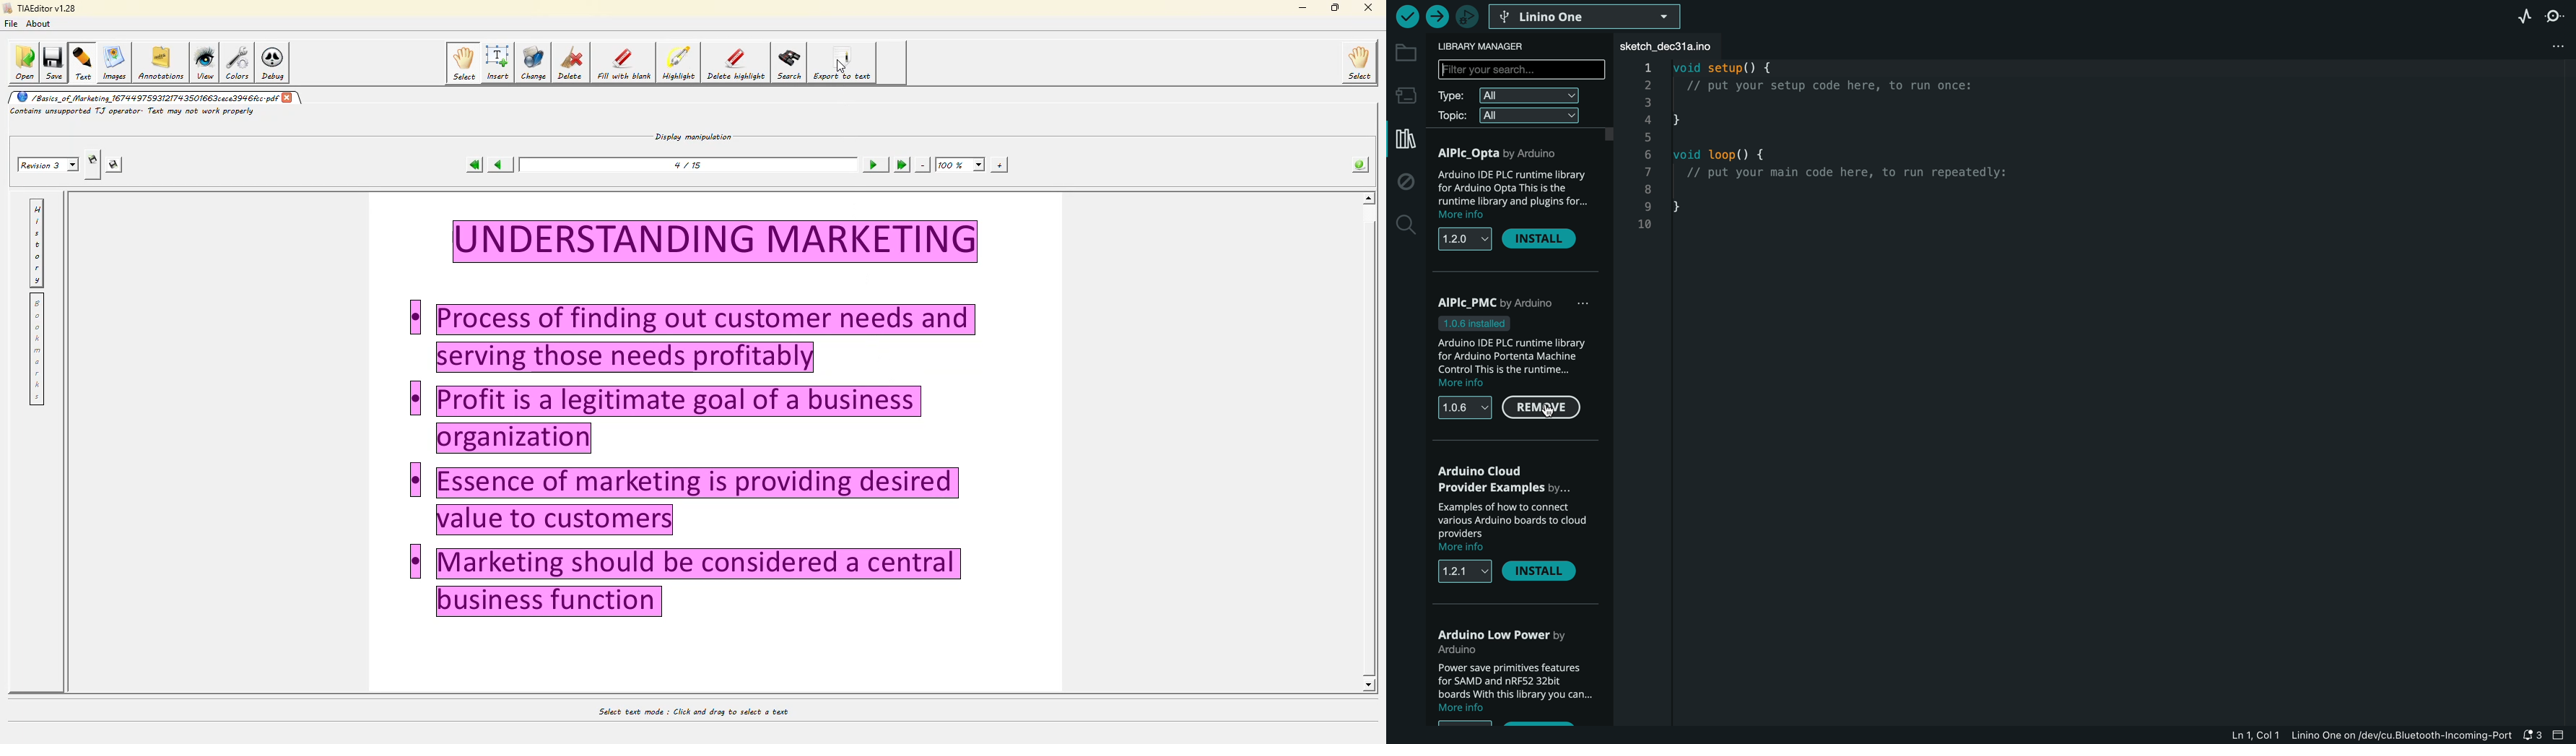 The height and width of the screenshot is (756, 2576). What do you see at coordinates (2532, 735) in the screenshot?
I see `notification` at bounding box center [2532, 735].